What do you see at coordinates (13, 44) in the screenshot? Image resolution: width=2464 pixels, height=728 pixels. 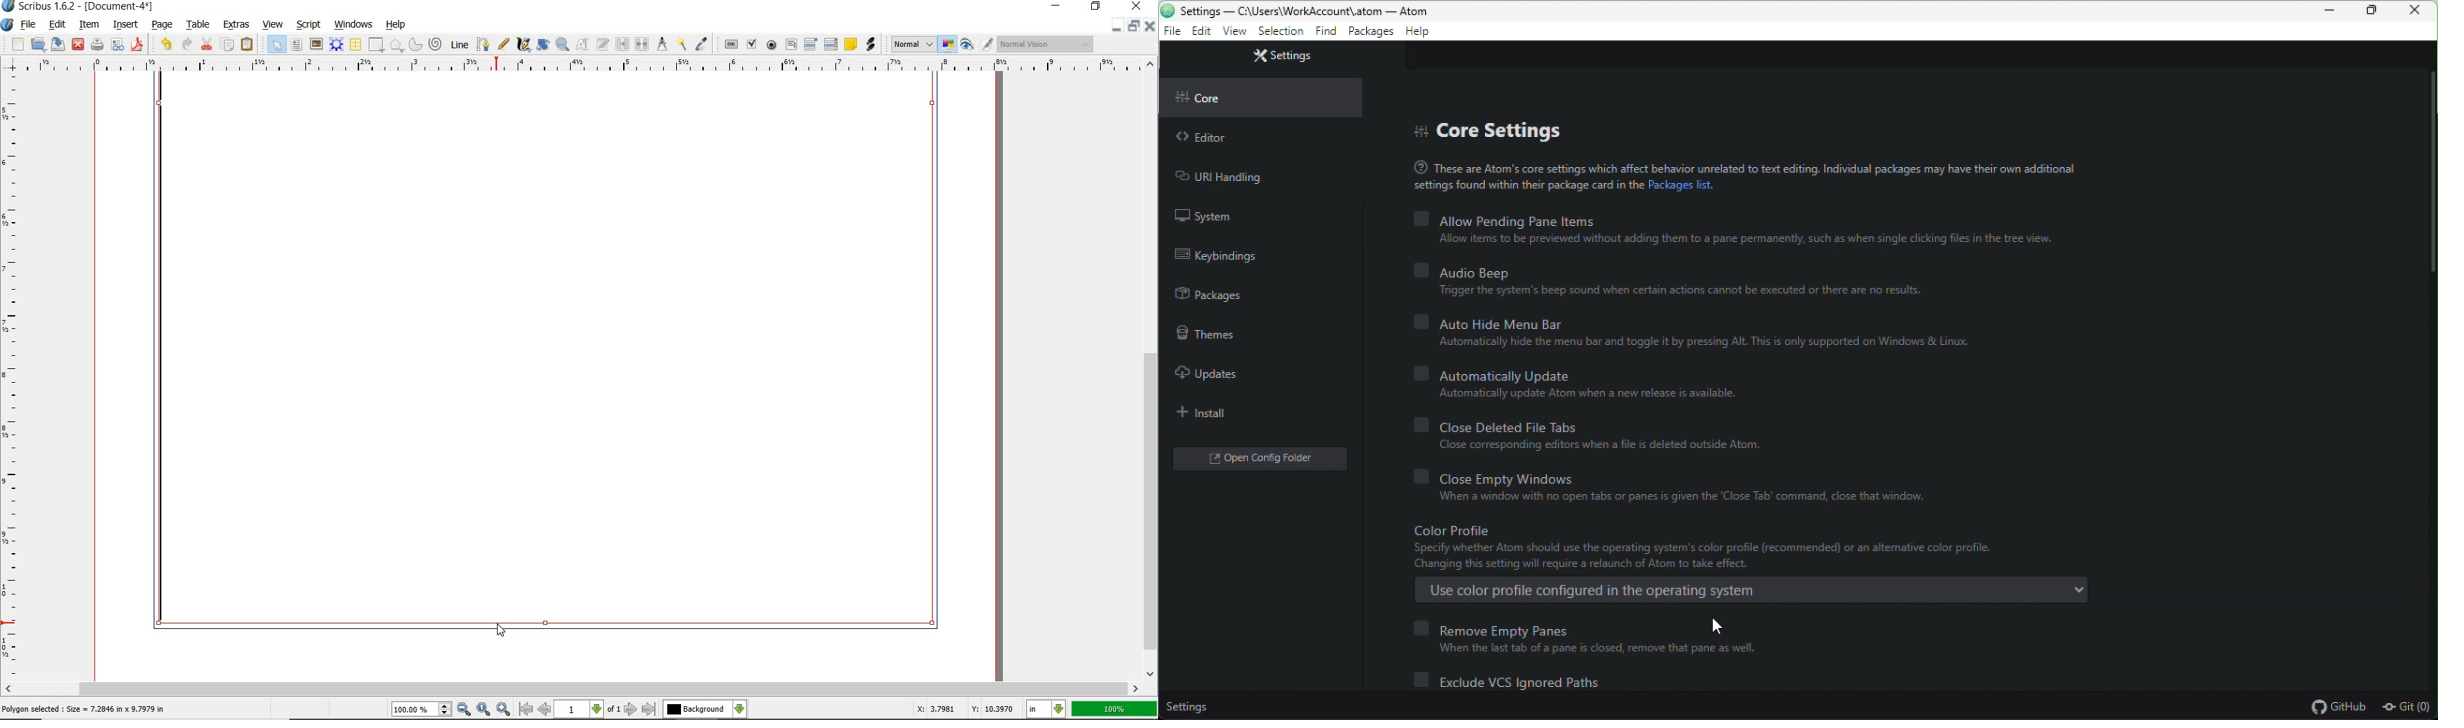 I see `new` at bounding box center [13, 44].